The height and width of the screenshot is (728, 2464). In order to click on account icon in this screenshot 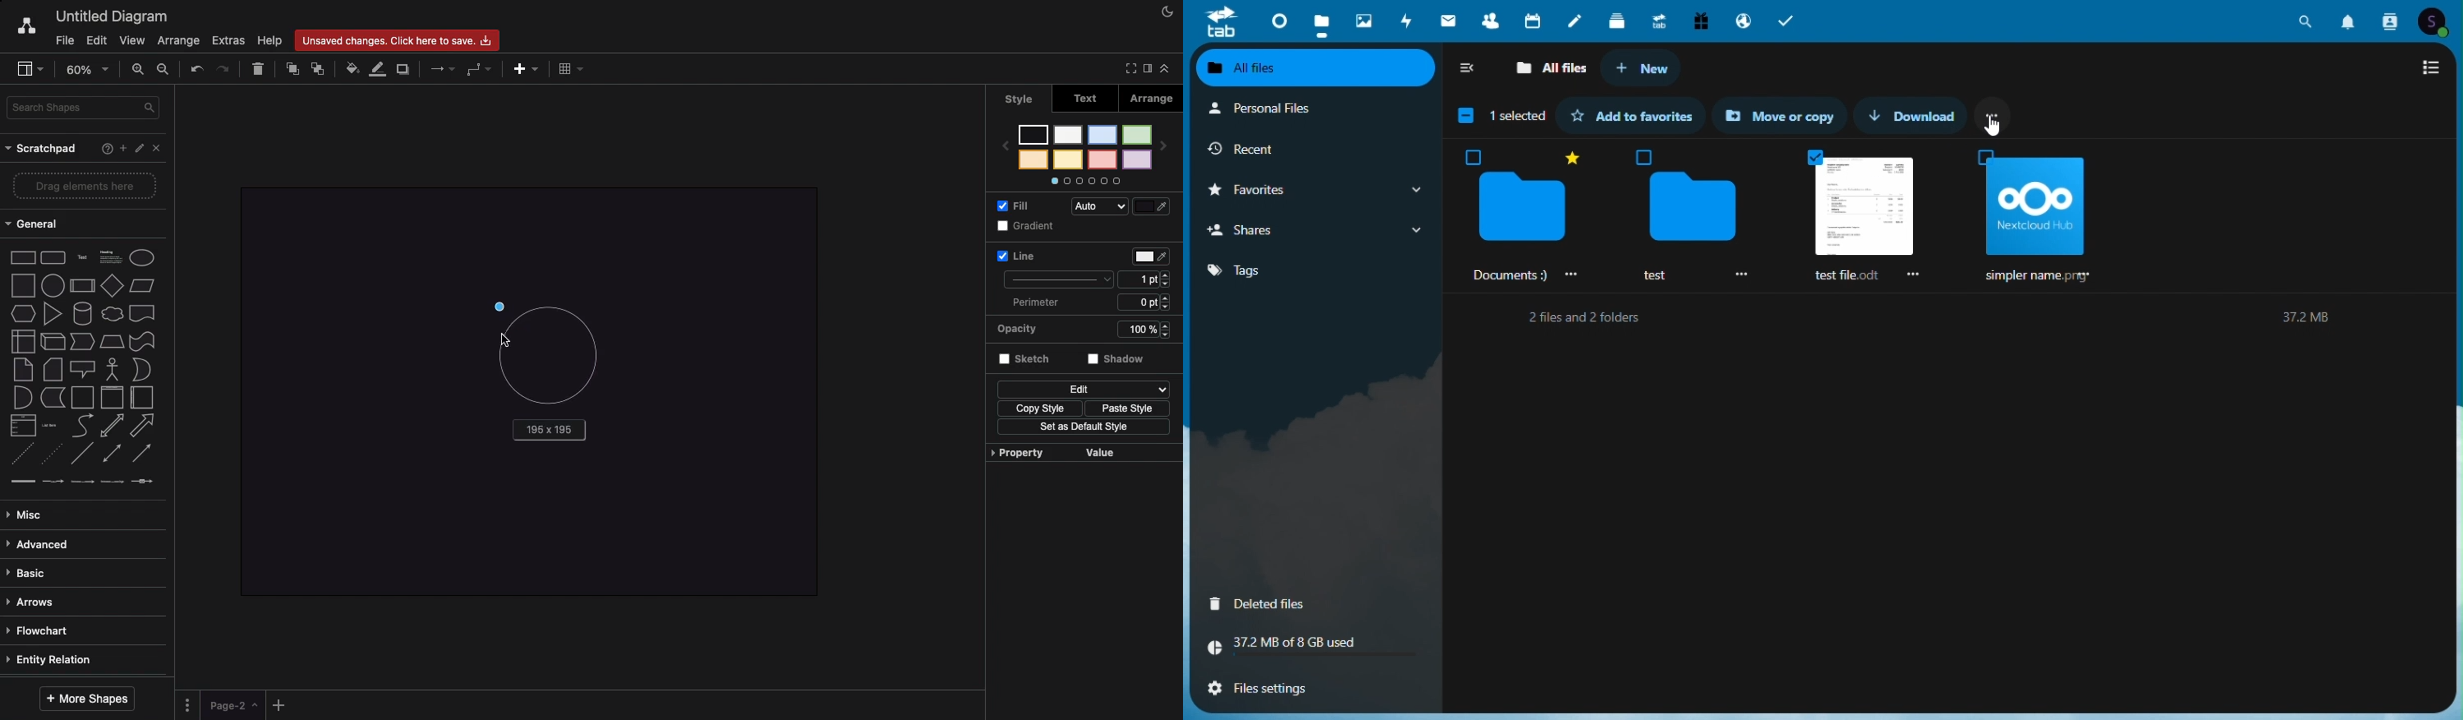, I will do `click(2430, 18)`.